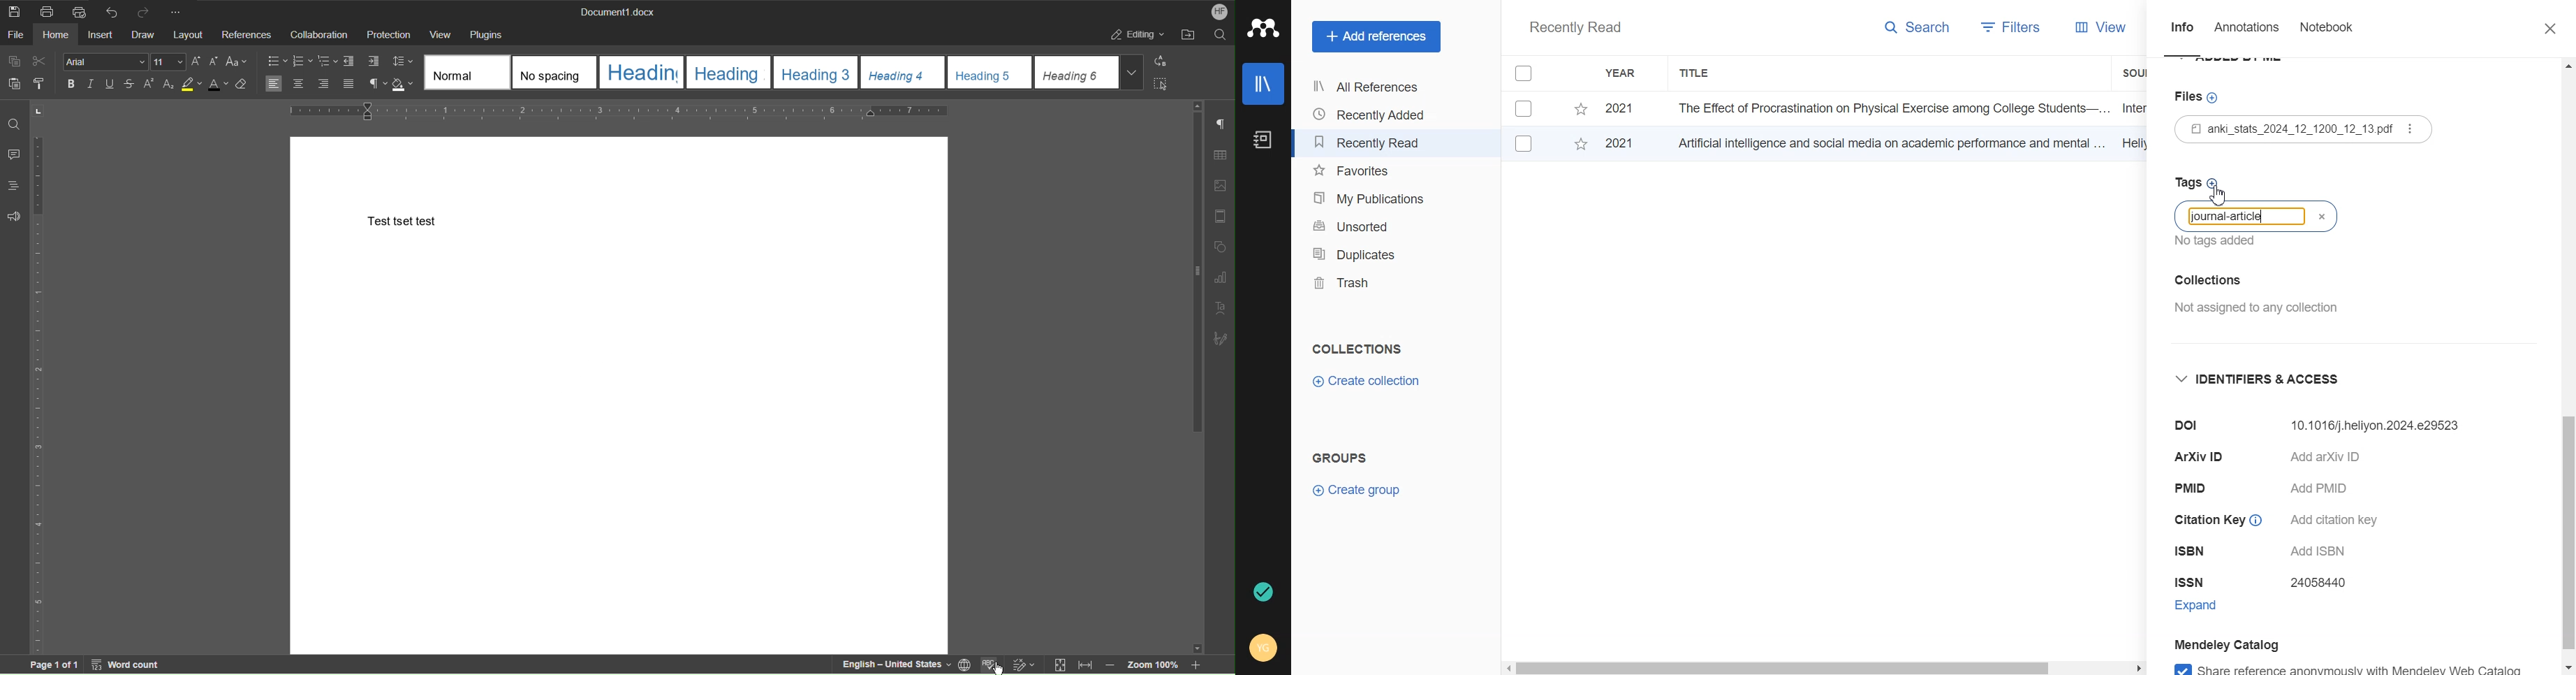  I want to click on Checkbox, so click(1531, 73).